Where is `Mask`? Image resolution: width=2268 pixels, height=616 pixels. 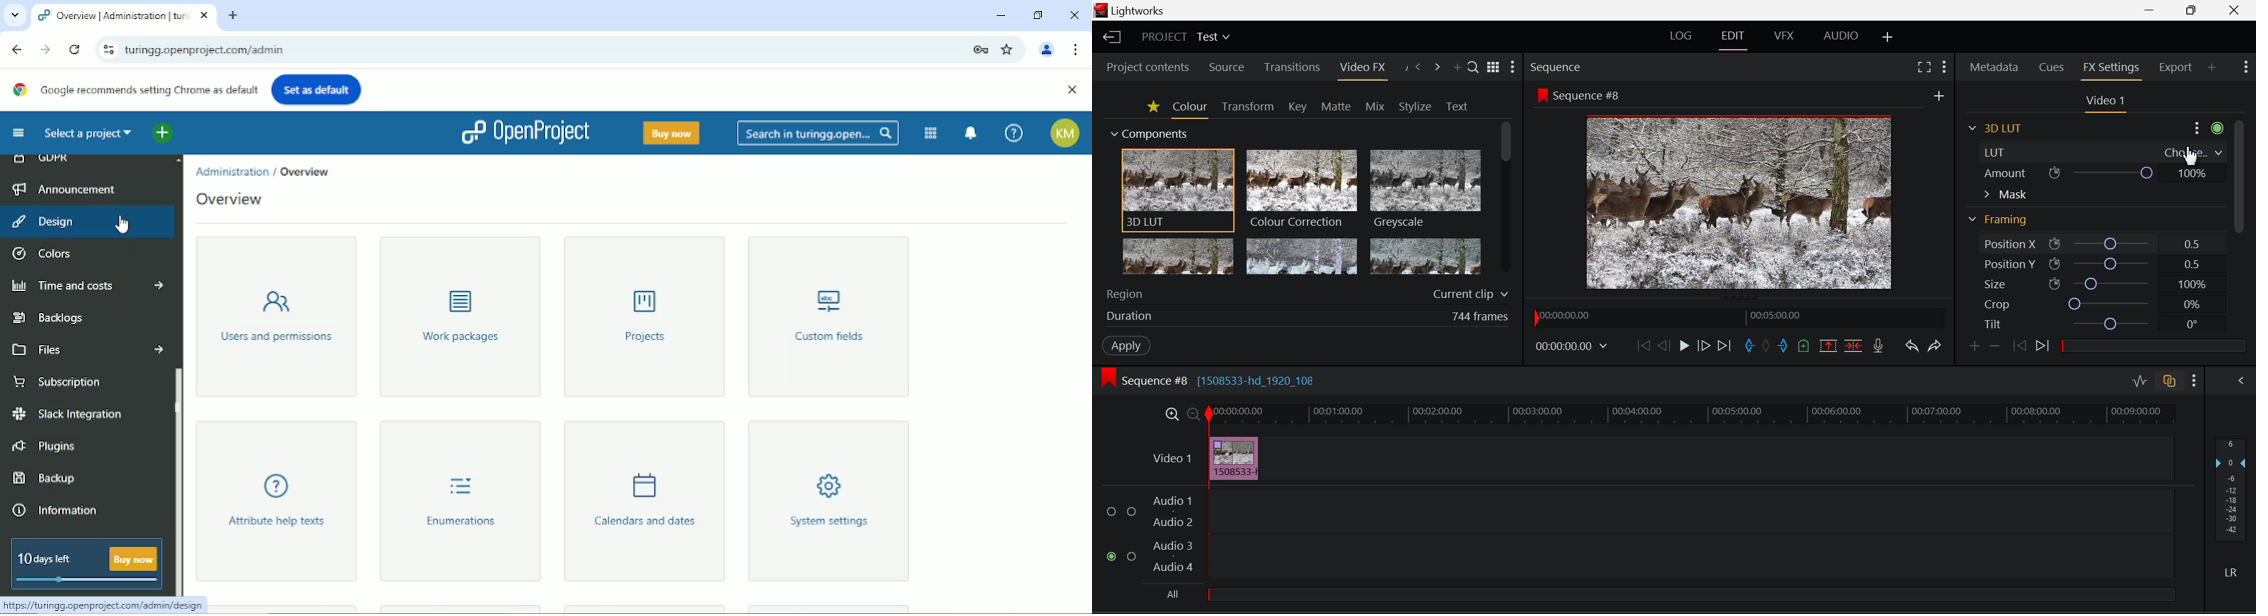
Mask is located at coordinates (2005, 195).